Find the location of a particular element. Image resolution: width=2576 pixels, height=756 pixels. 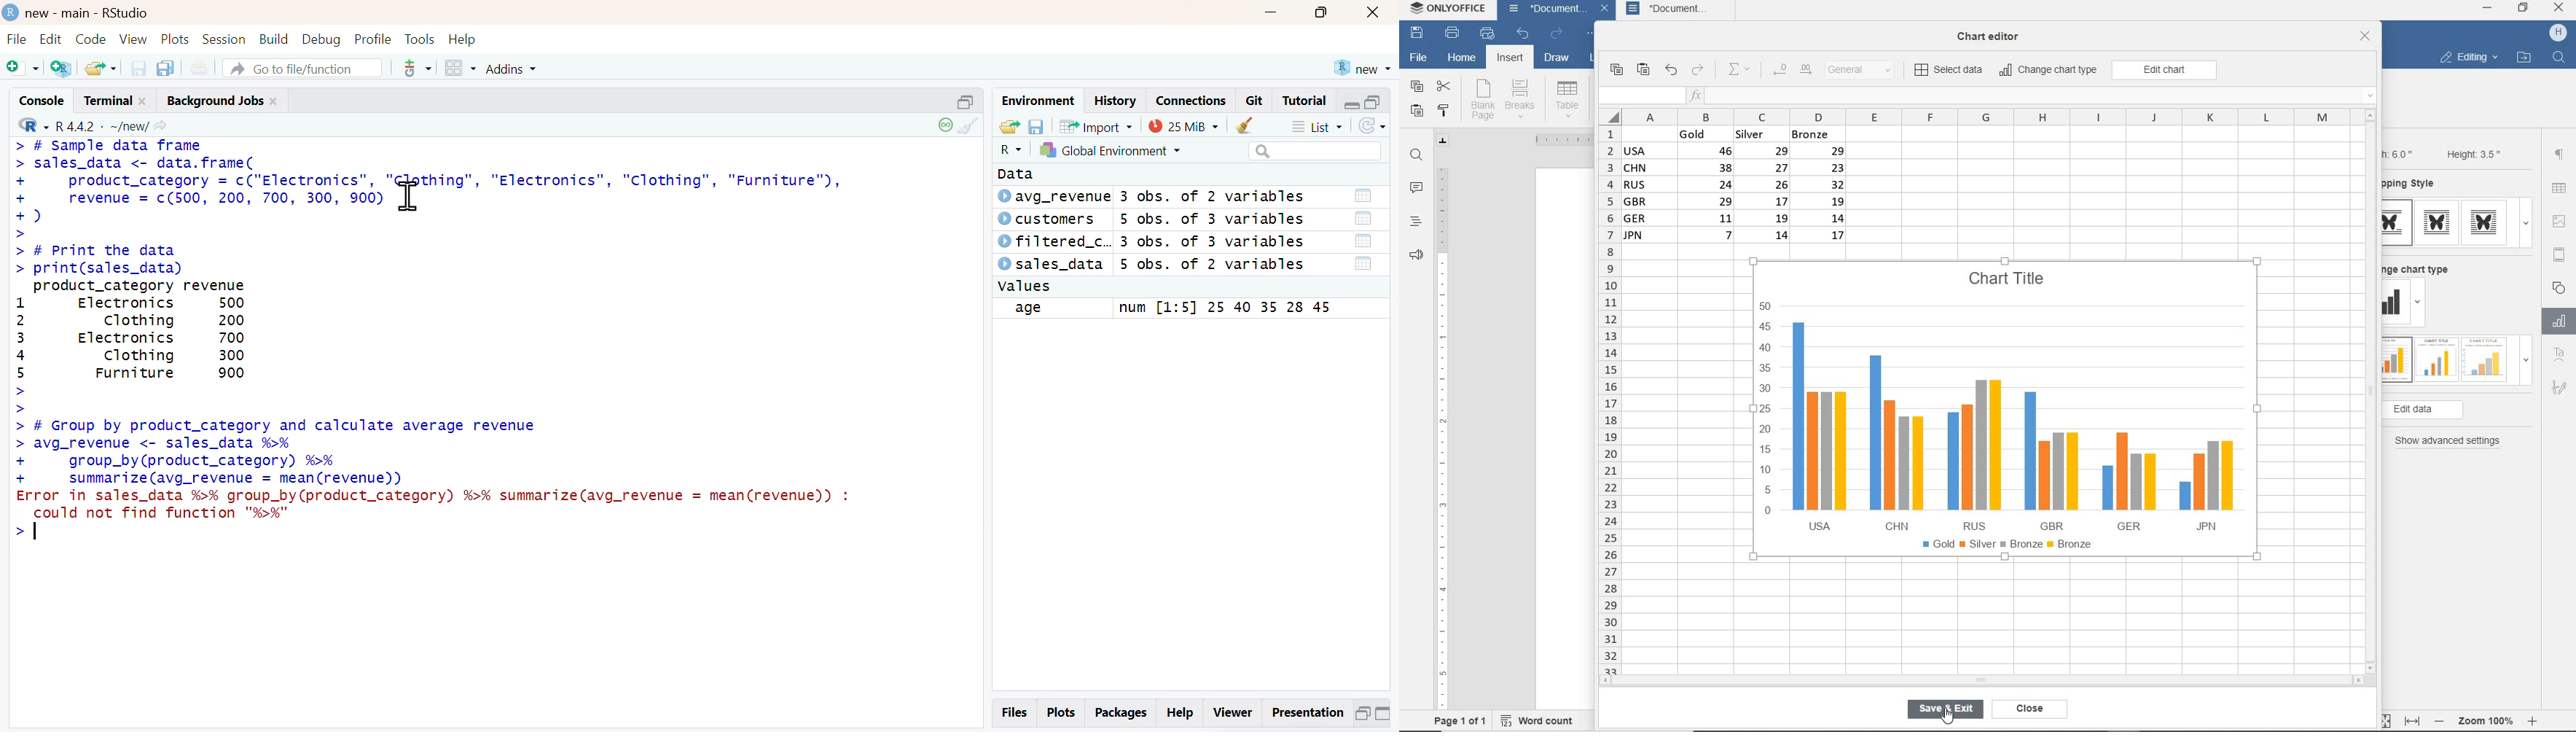

paste is located at coordinates (1644, 70).